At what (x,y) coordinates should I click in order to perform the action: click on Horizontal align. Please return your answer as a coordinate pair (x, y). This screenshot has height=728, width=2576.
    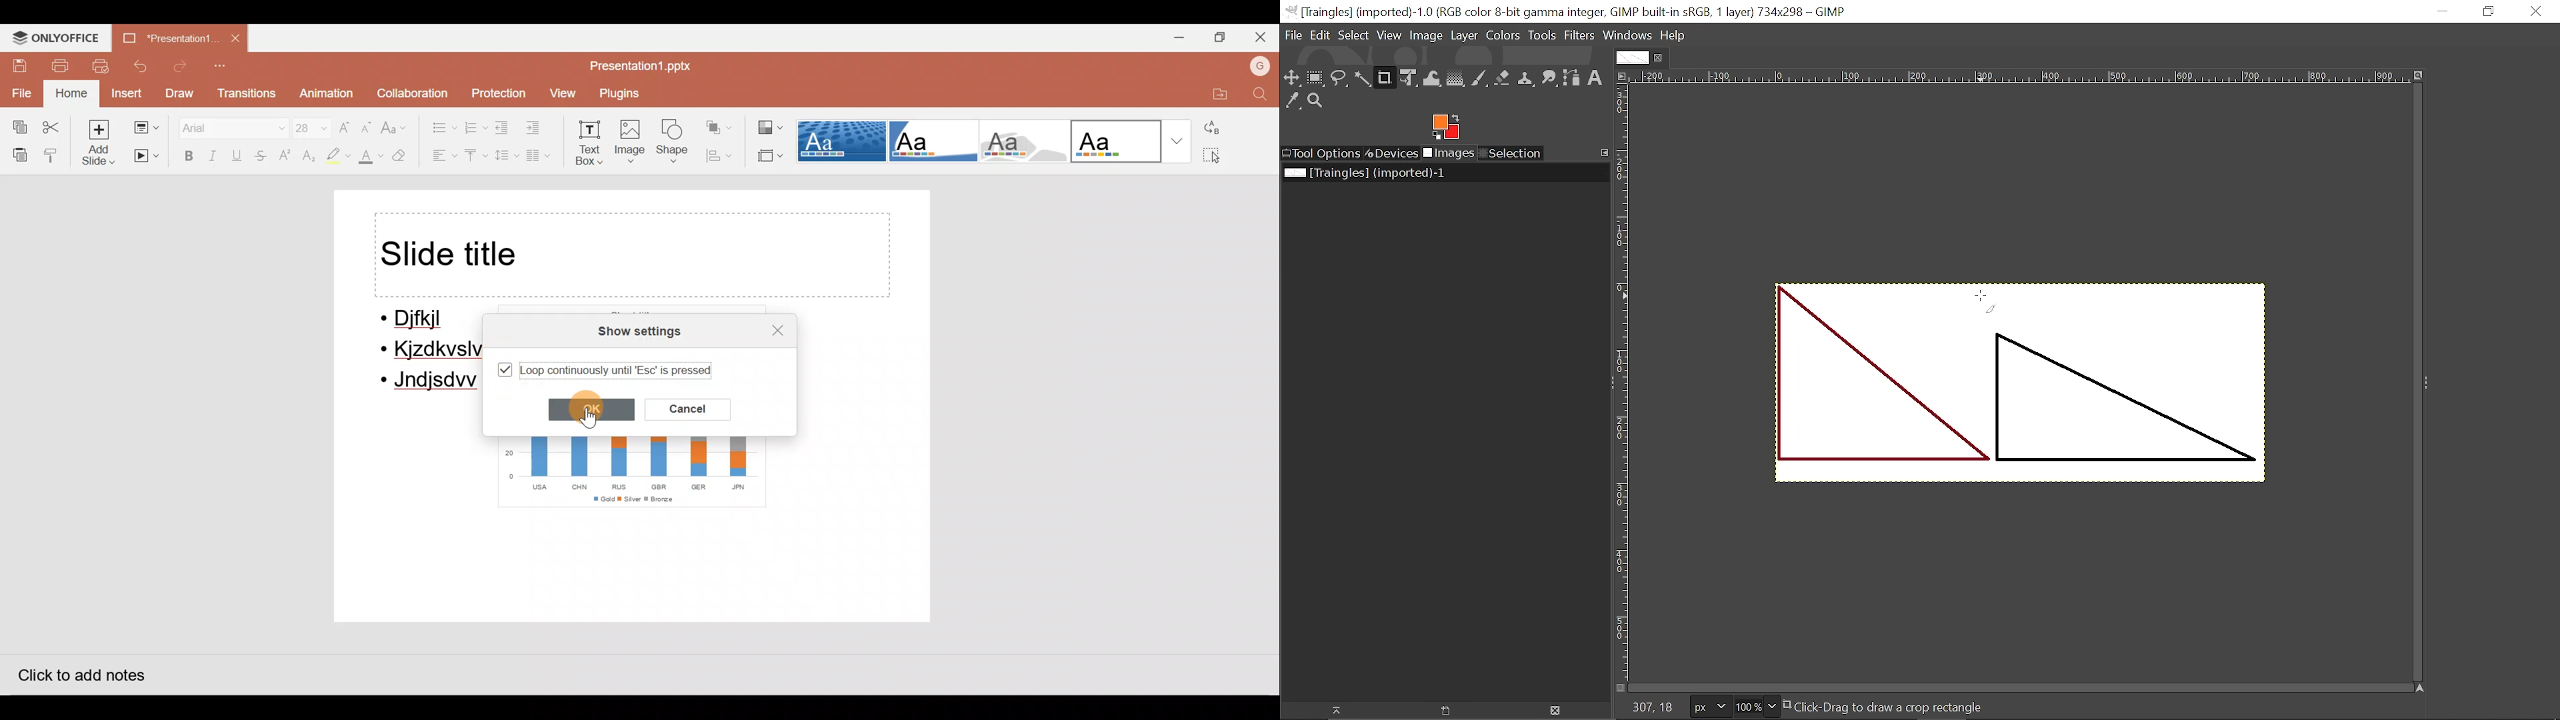
    Looking at the image, I should click on (444, 157).